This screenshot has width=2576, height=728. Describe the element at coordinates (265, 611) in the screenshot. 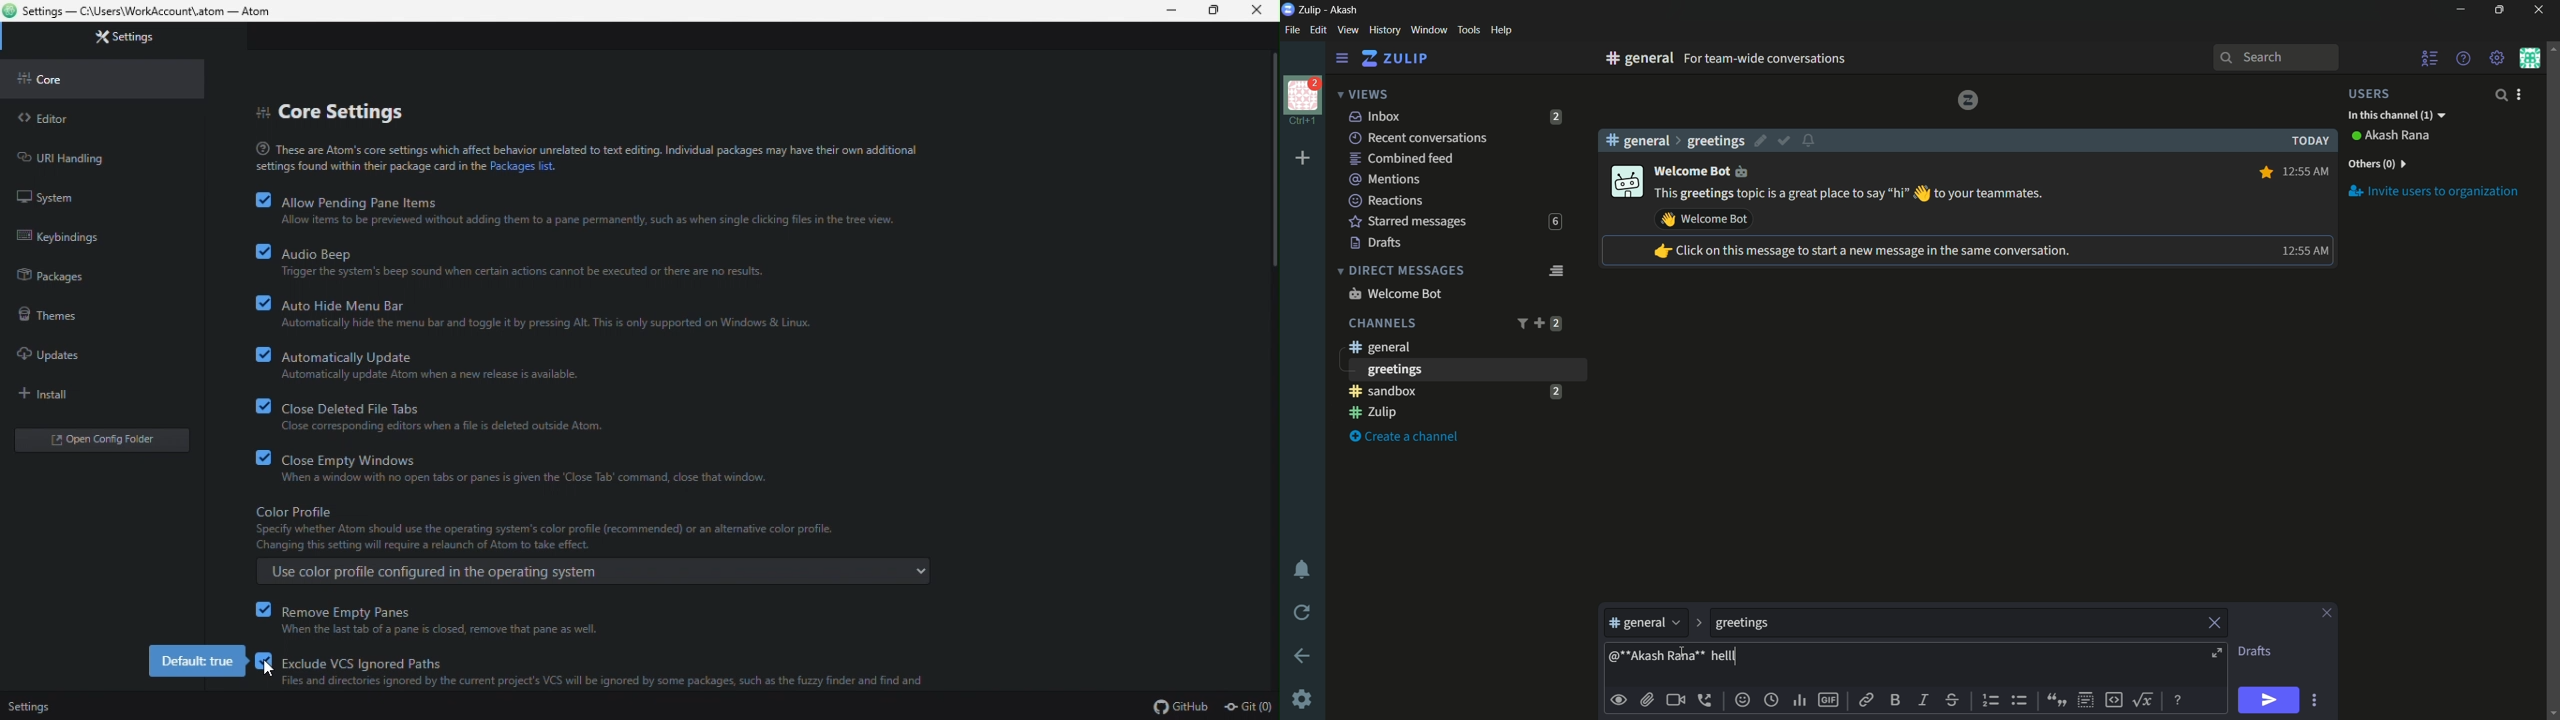

I see `checkbox` at that location.